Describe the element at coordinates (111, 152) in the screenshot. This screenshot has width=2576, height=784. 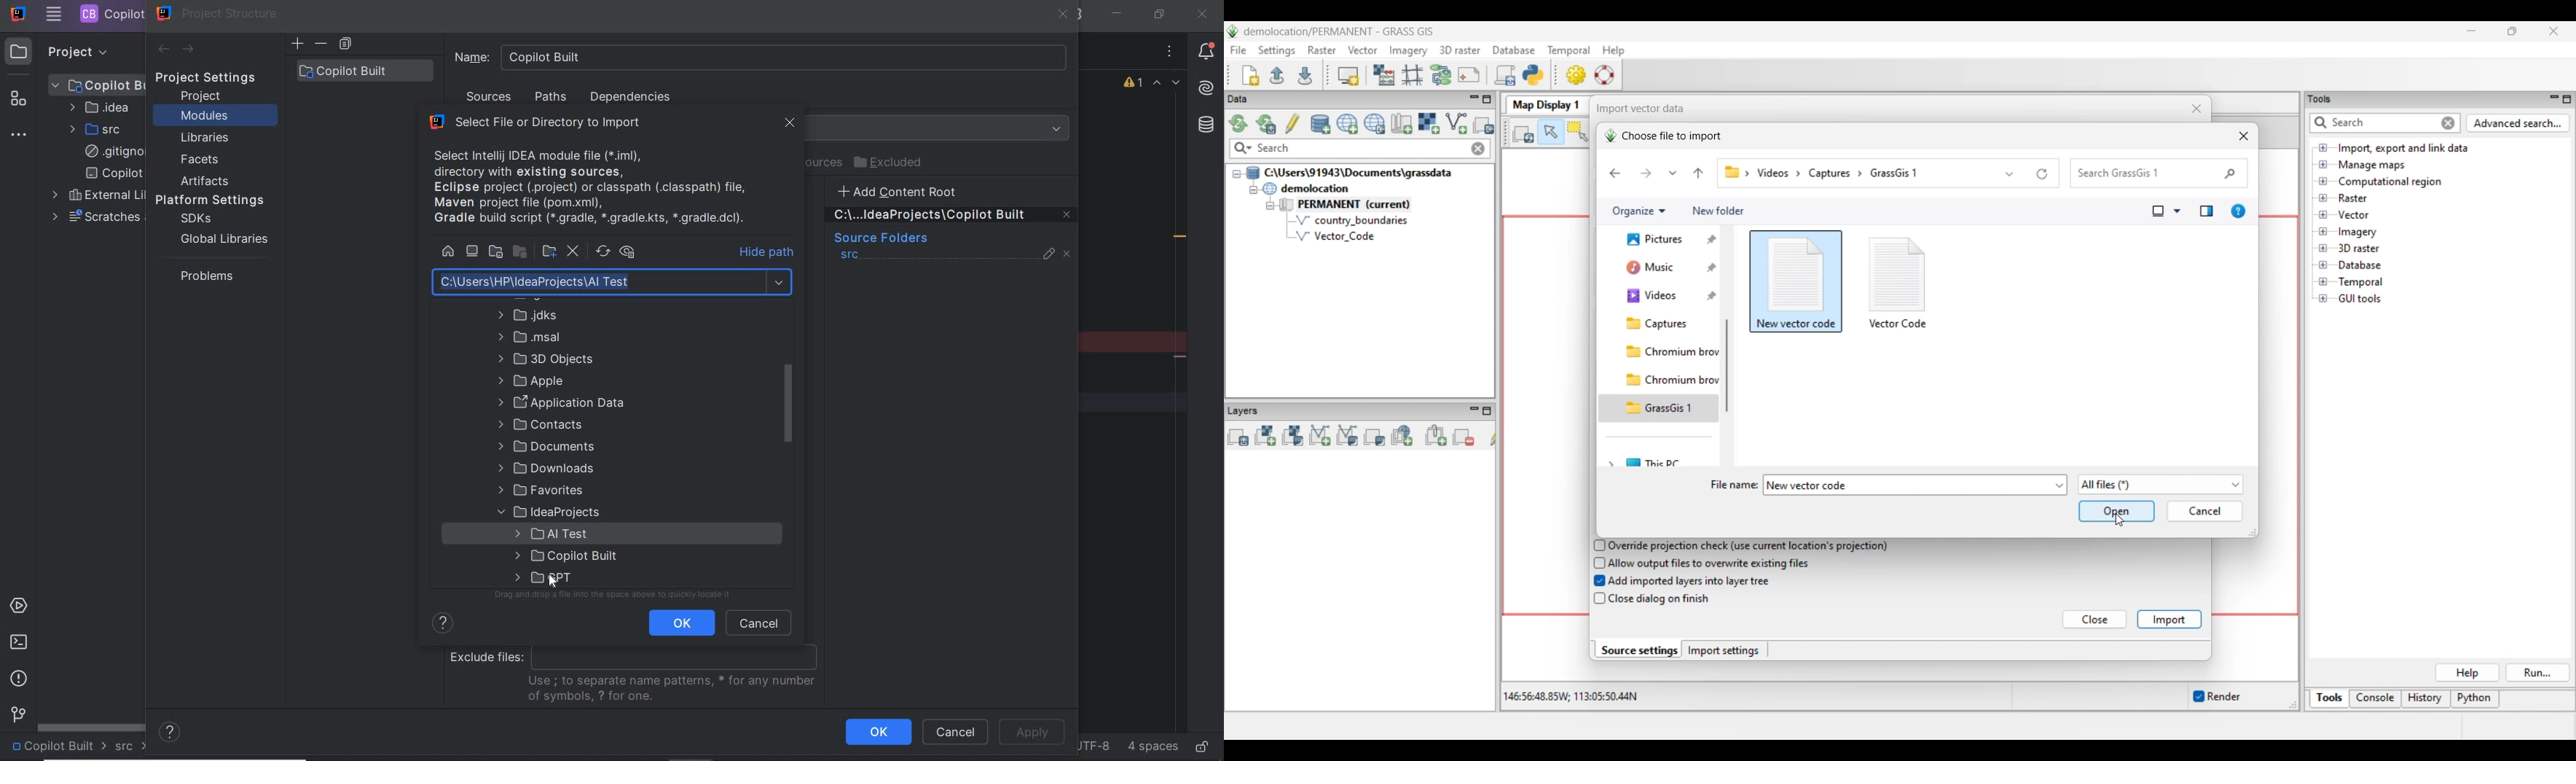
I see `.gitignore` at that location.